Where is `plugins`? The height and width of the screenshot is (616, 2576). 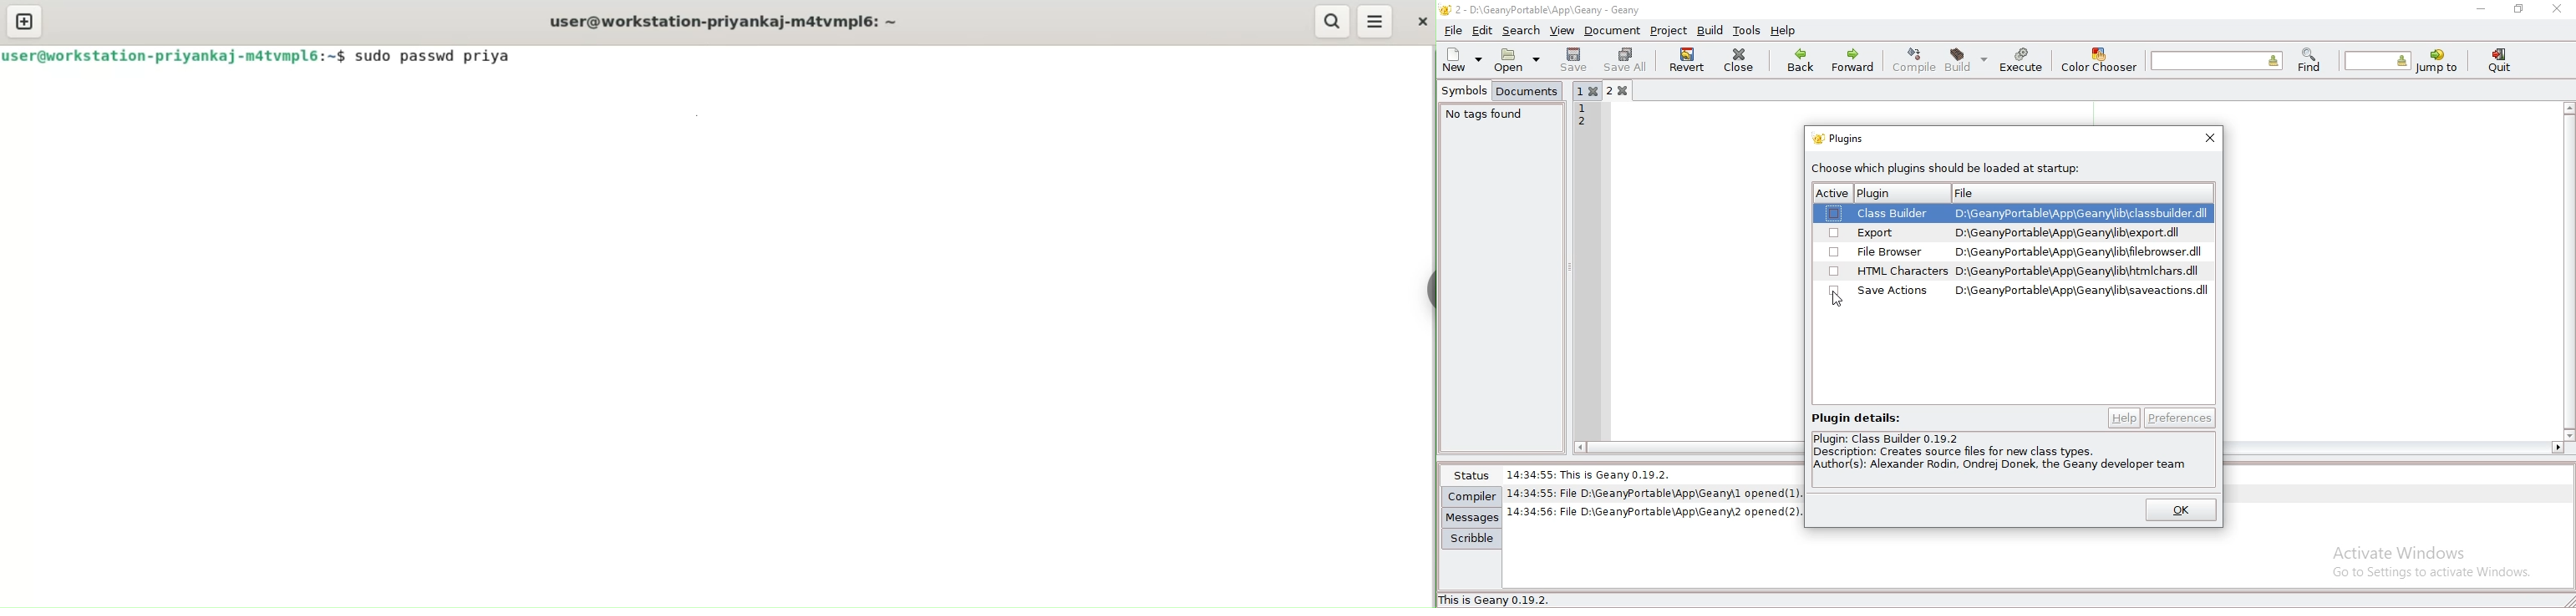 plugins is located at coordinates (1840, 139).